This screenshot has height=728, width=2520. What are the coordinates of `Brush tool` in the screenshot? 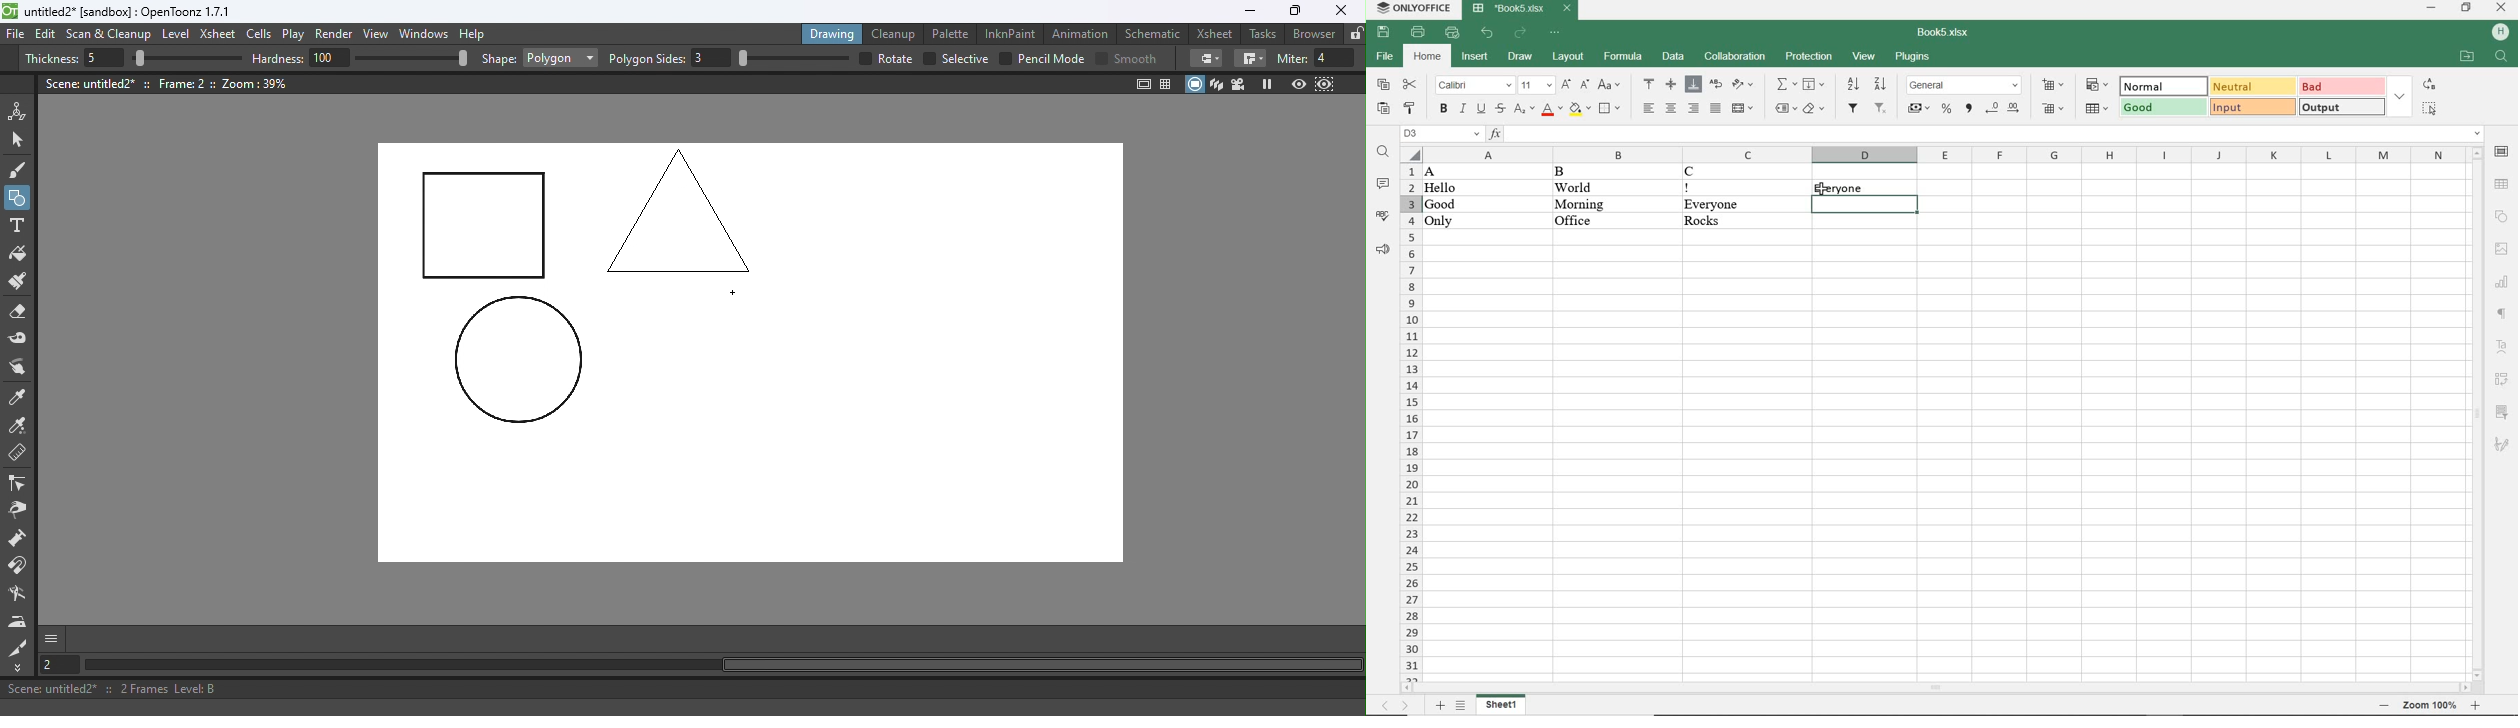 It's located at (22, 169).